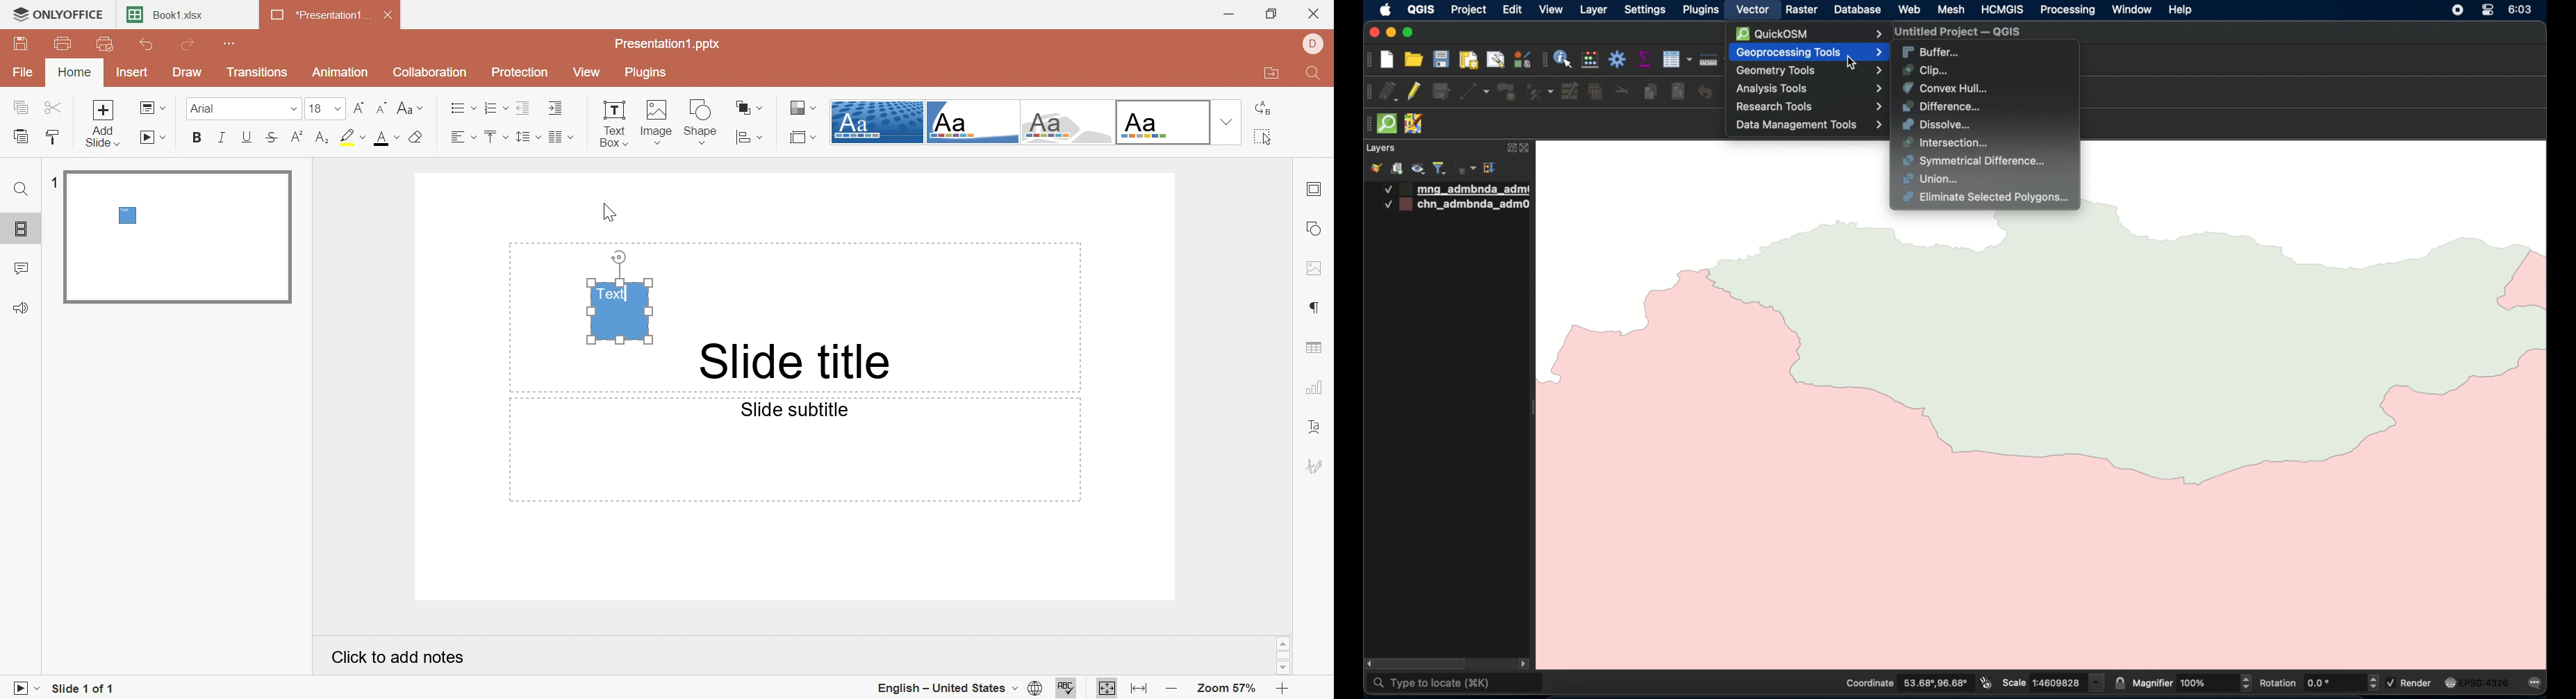  Describe the element at coordinates (220, 138) in the screenshot. I see `Italic` at that location.